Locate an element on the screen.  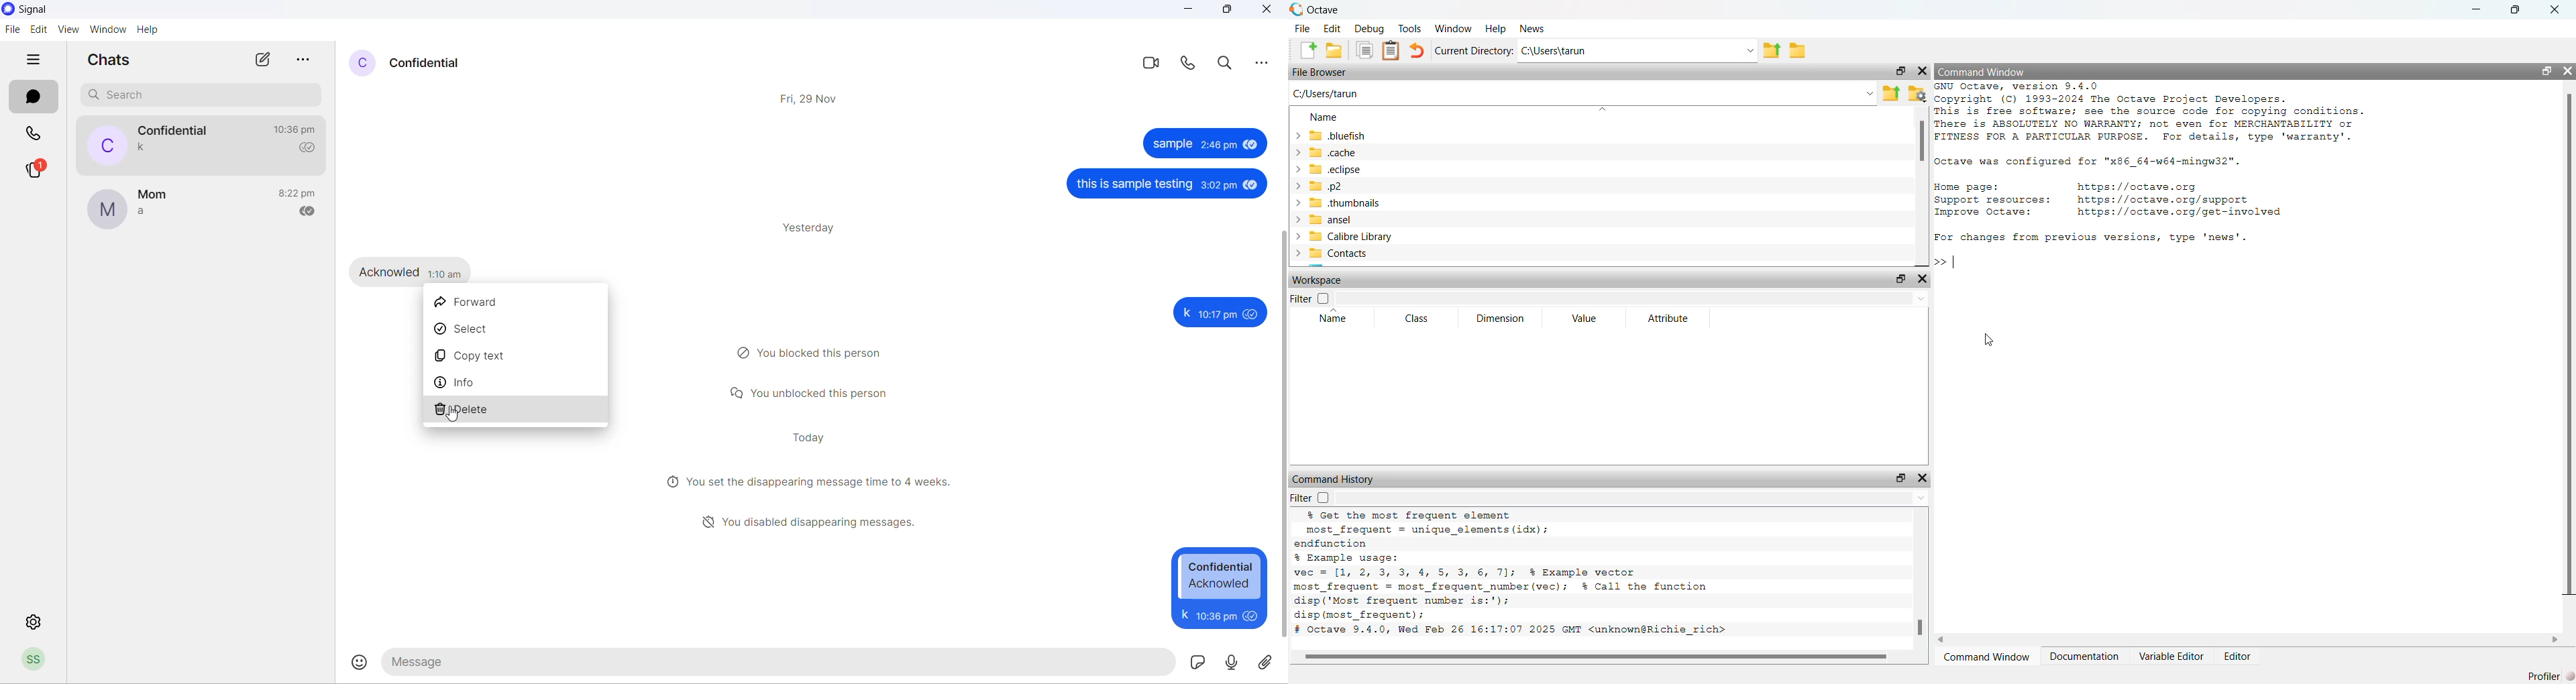
chats is located at coordinates (33, 97).